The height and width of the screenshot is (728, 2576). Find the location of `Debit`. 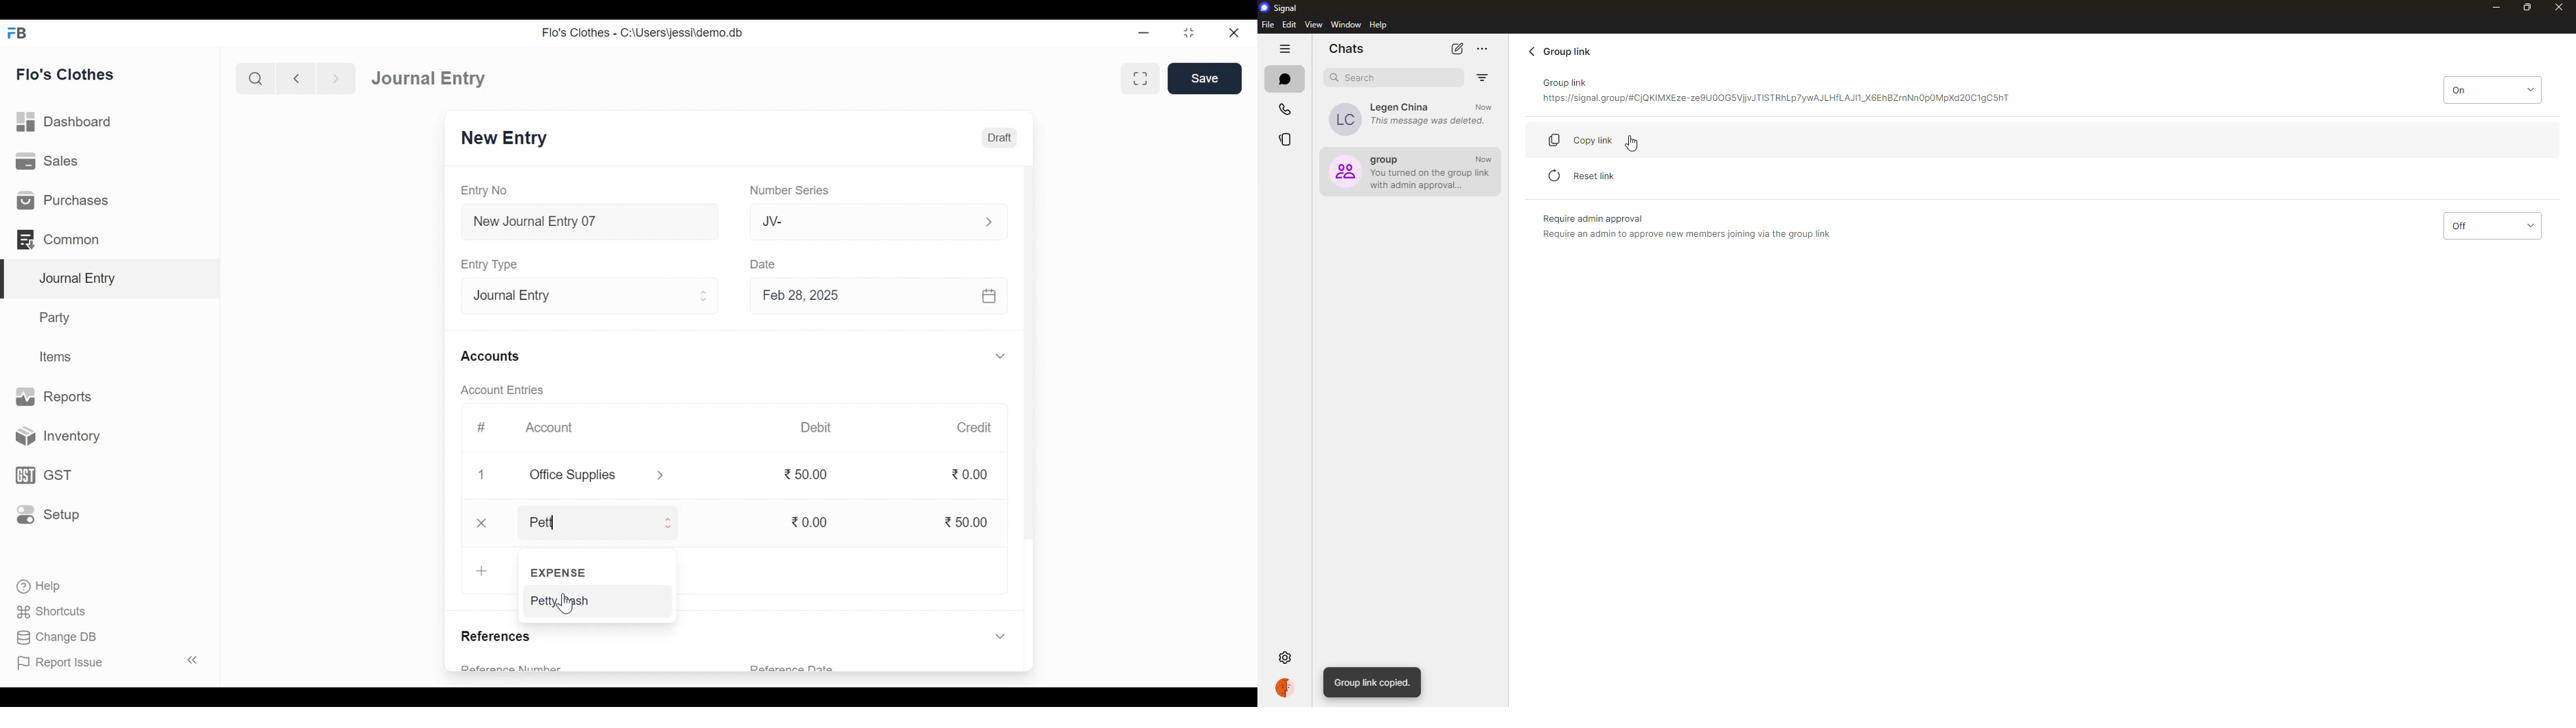

Debit is located at coordinates (815, 427).